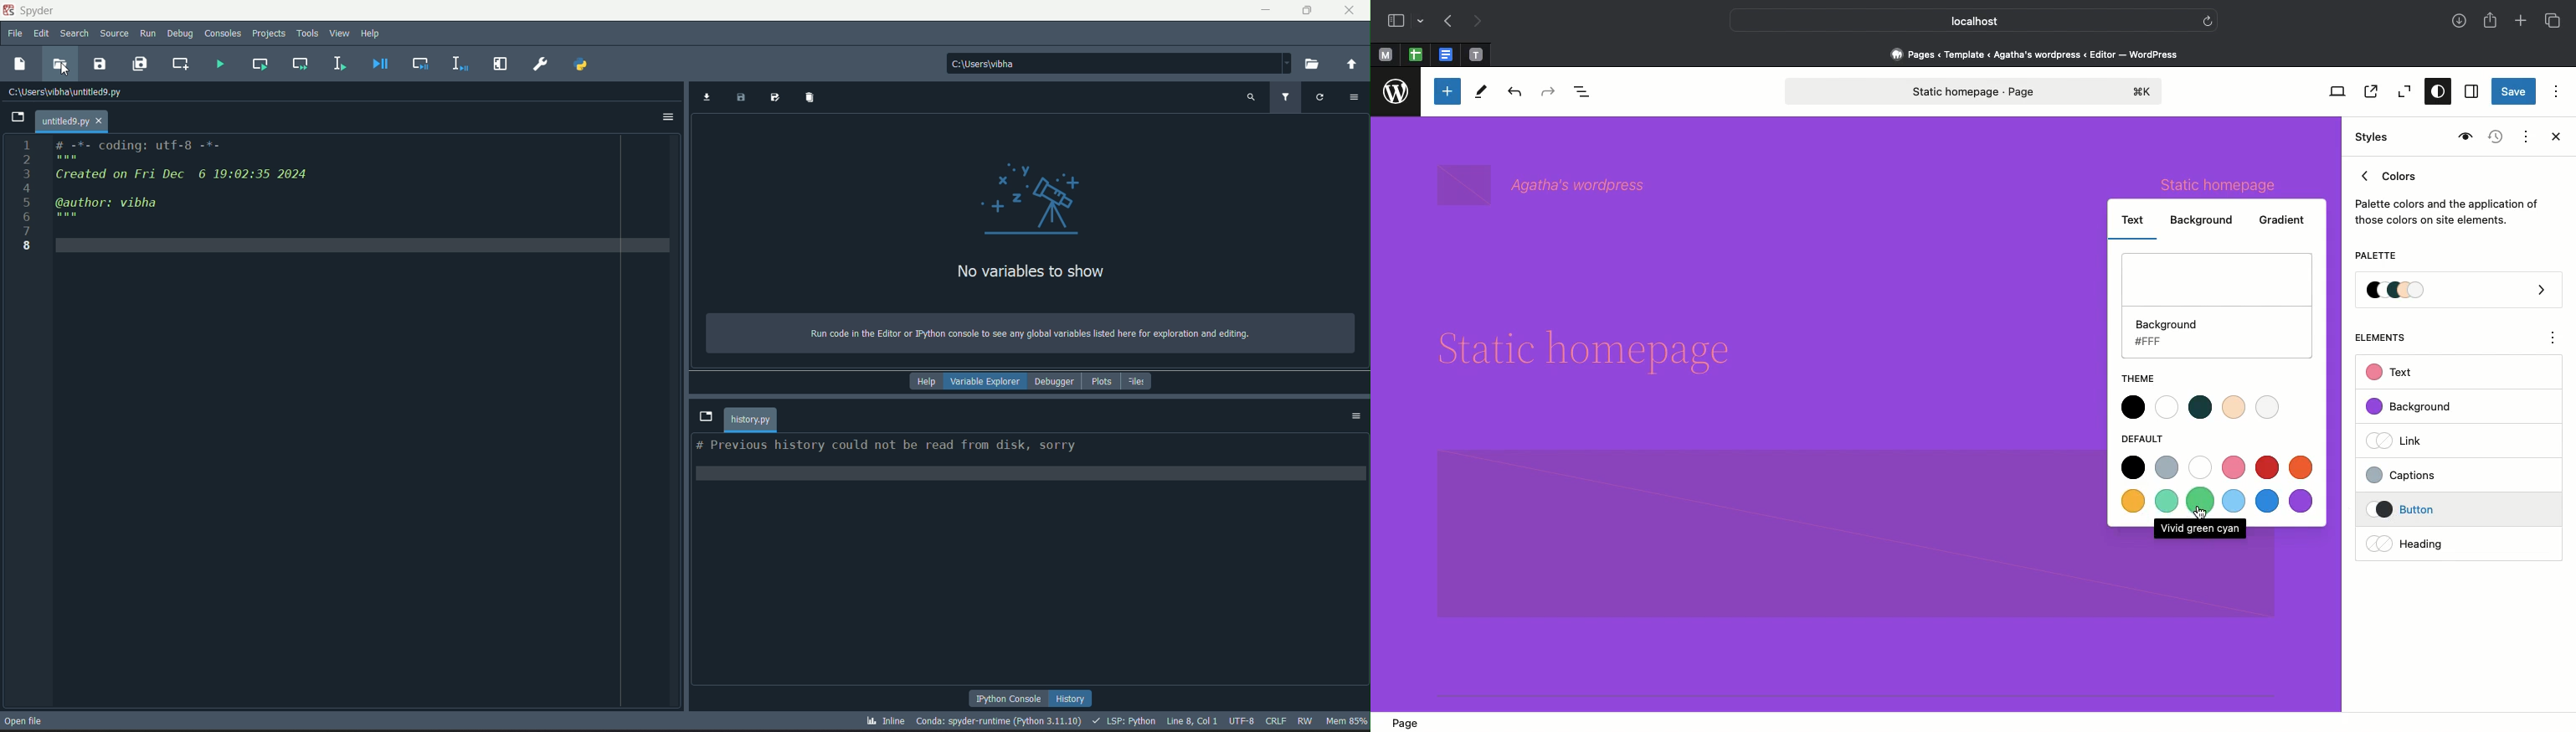 This screenshot has height=756, width=2576. Describe the element at coordinates (811, 99) in the screenshot. I see `remove variables` at that location.